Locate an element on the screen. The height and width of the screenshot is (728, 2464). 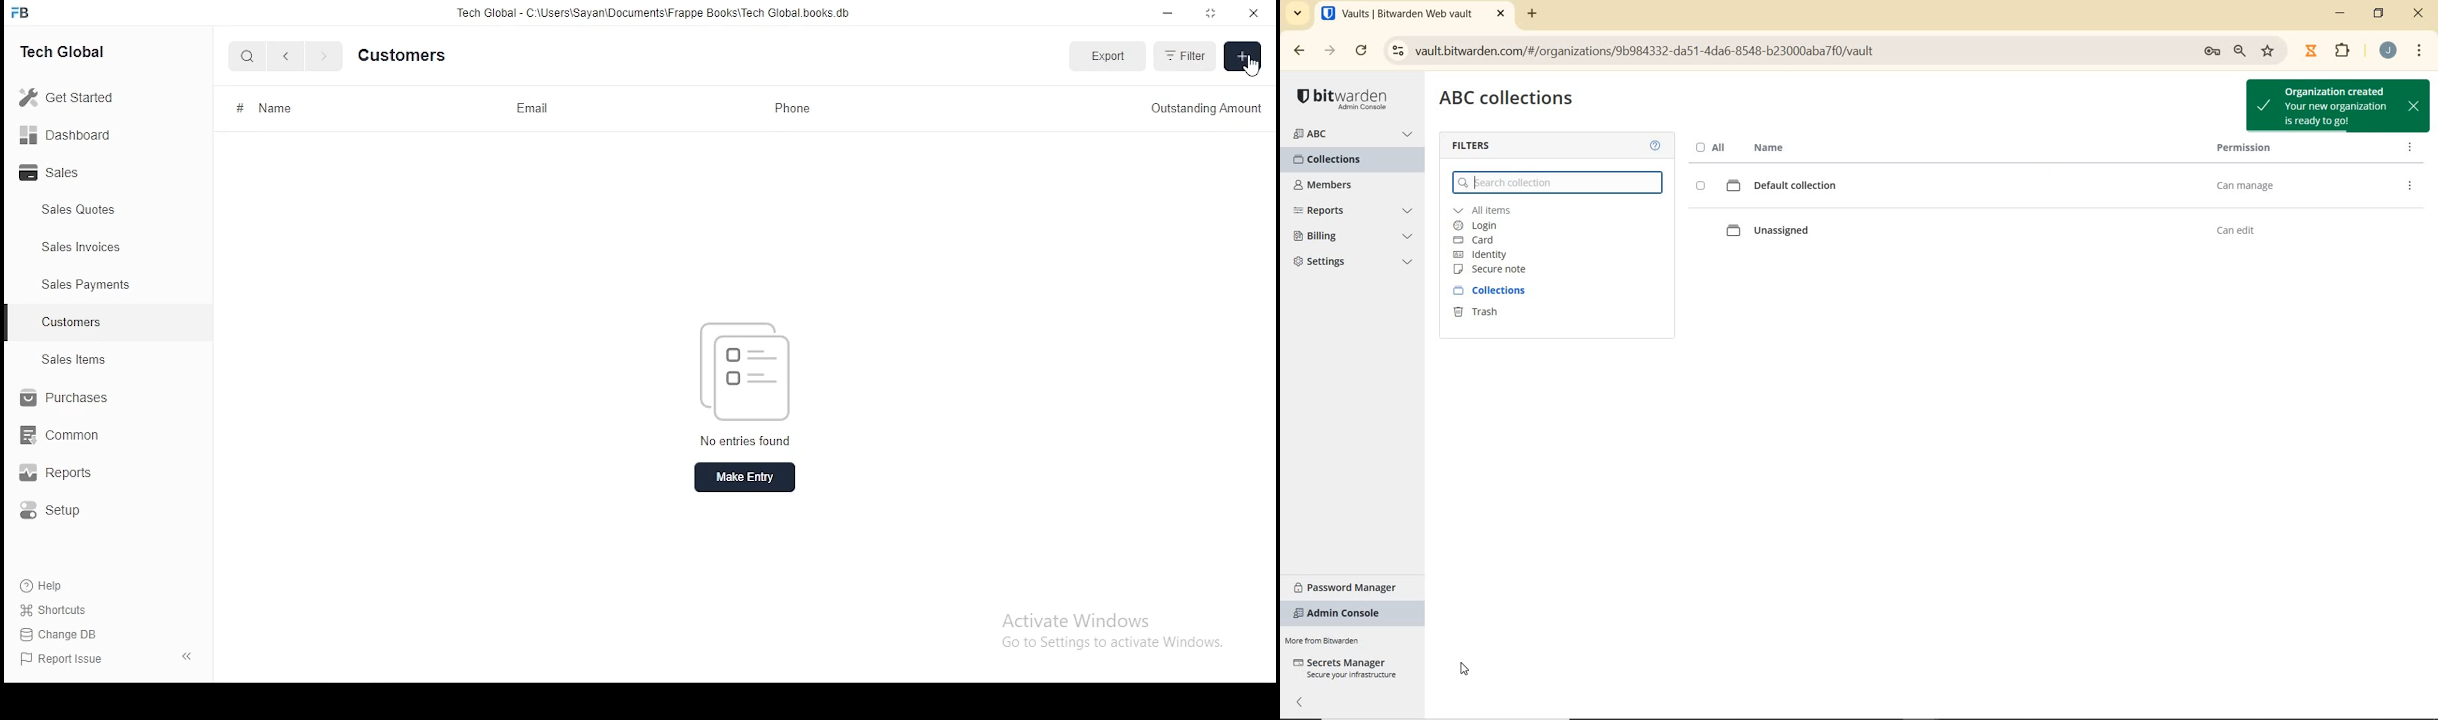
common is located at coordinates (59, 437).